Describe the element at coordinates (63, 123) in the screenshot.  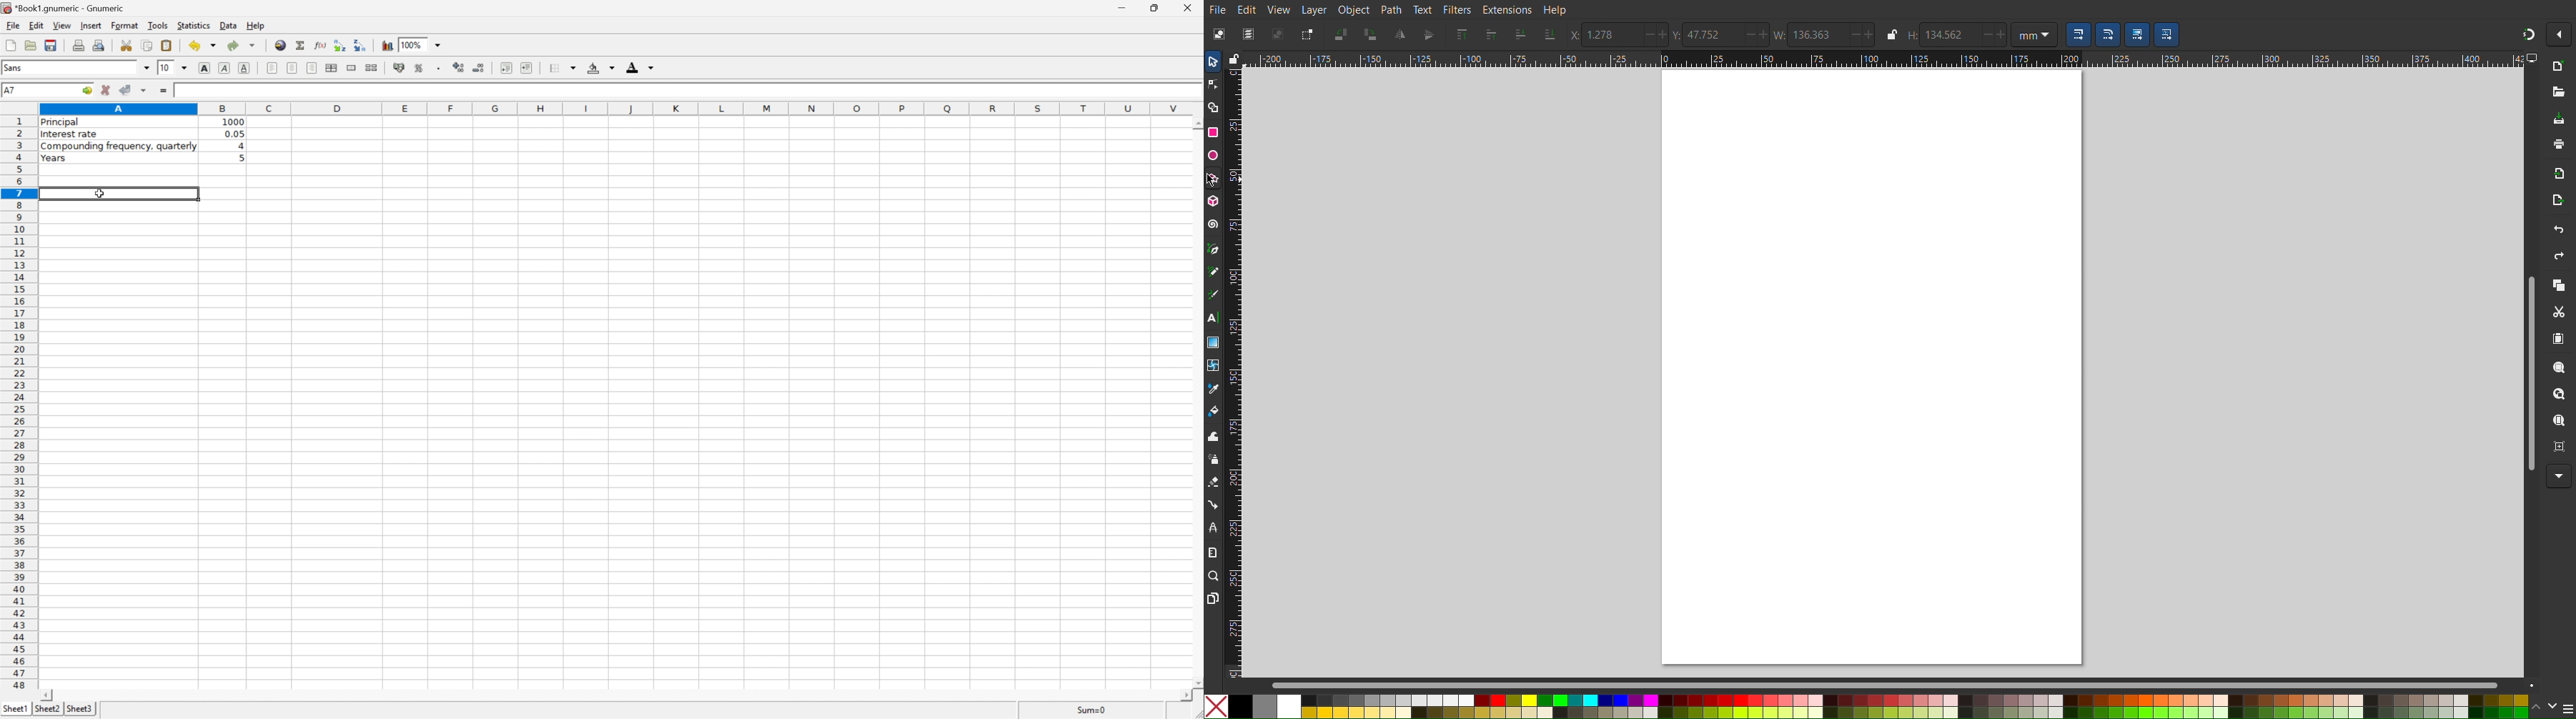
I see `principal` at that location.